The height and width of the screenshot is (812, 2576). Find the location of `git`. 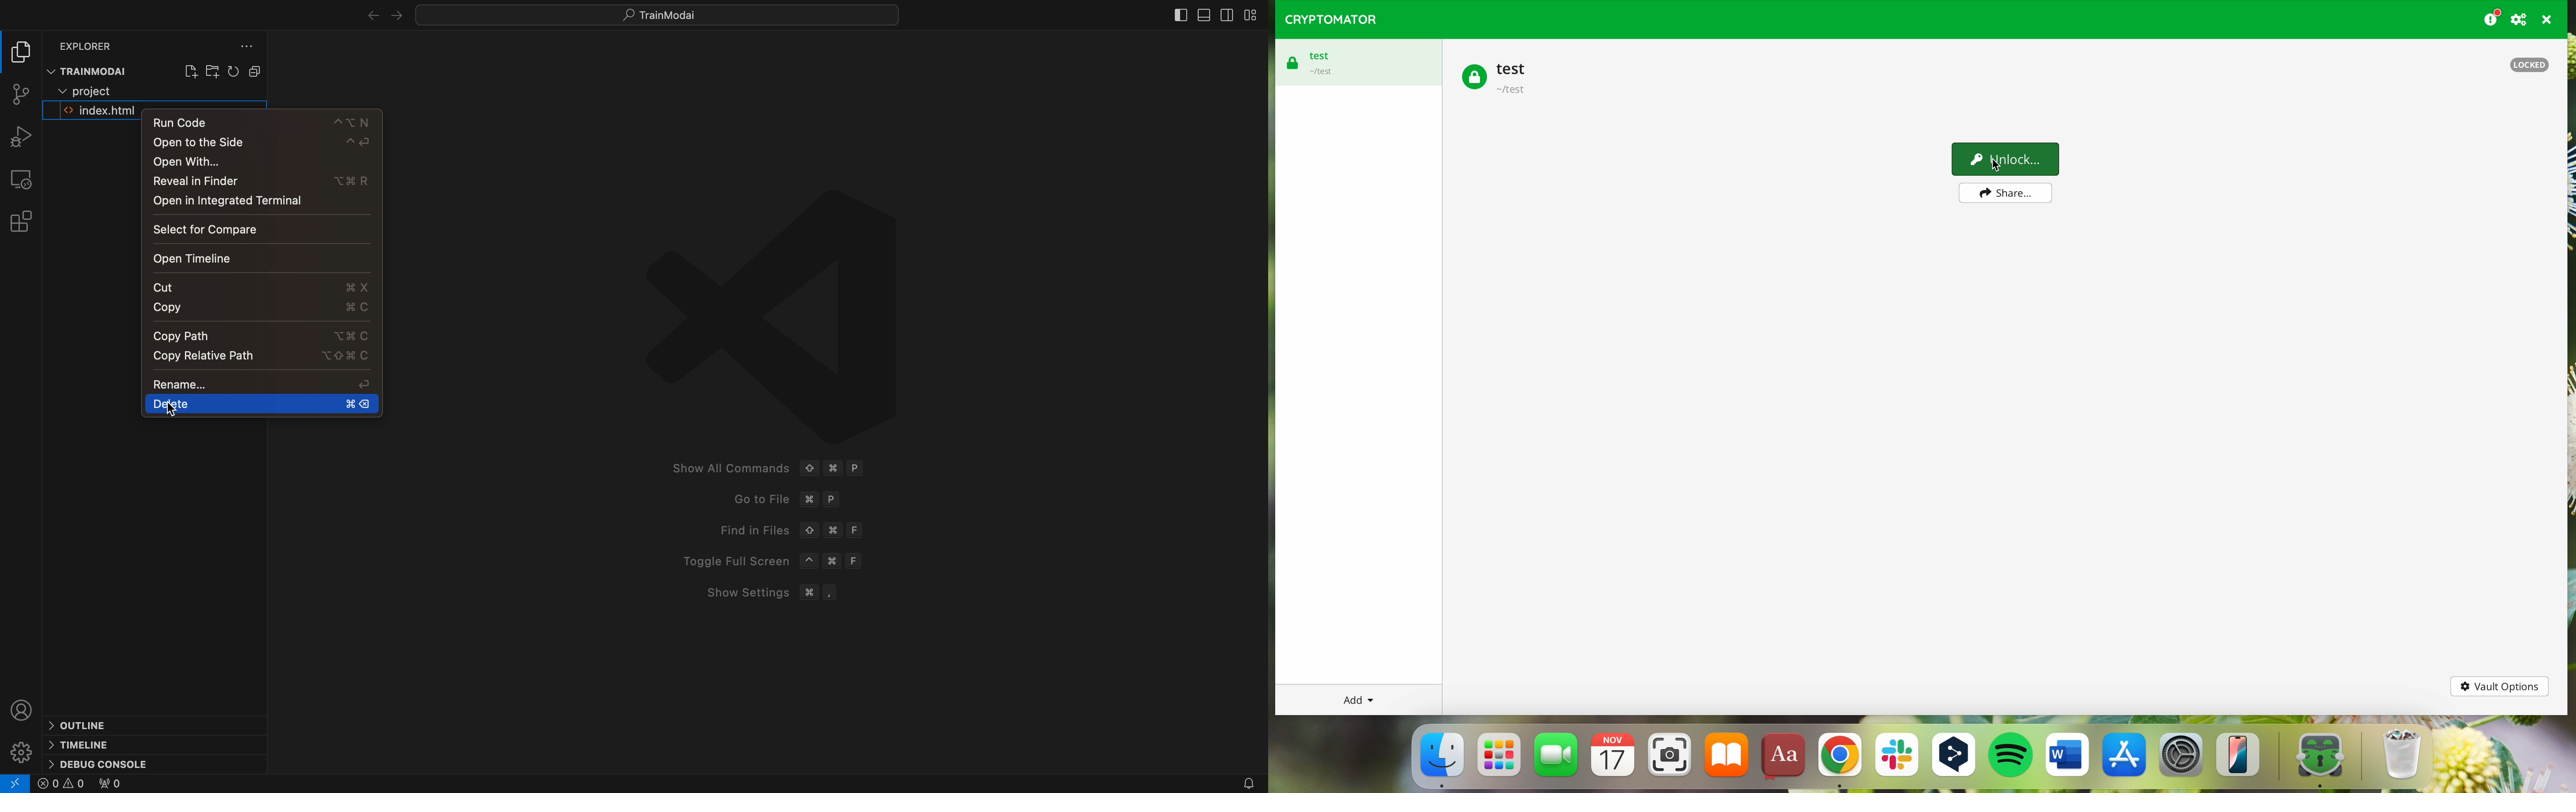

git is located at coordinates (19, 93).